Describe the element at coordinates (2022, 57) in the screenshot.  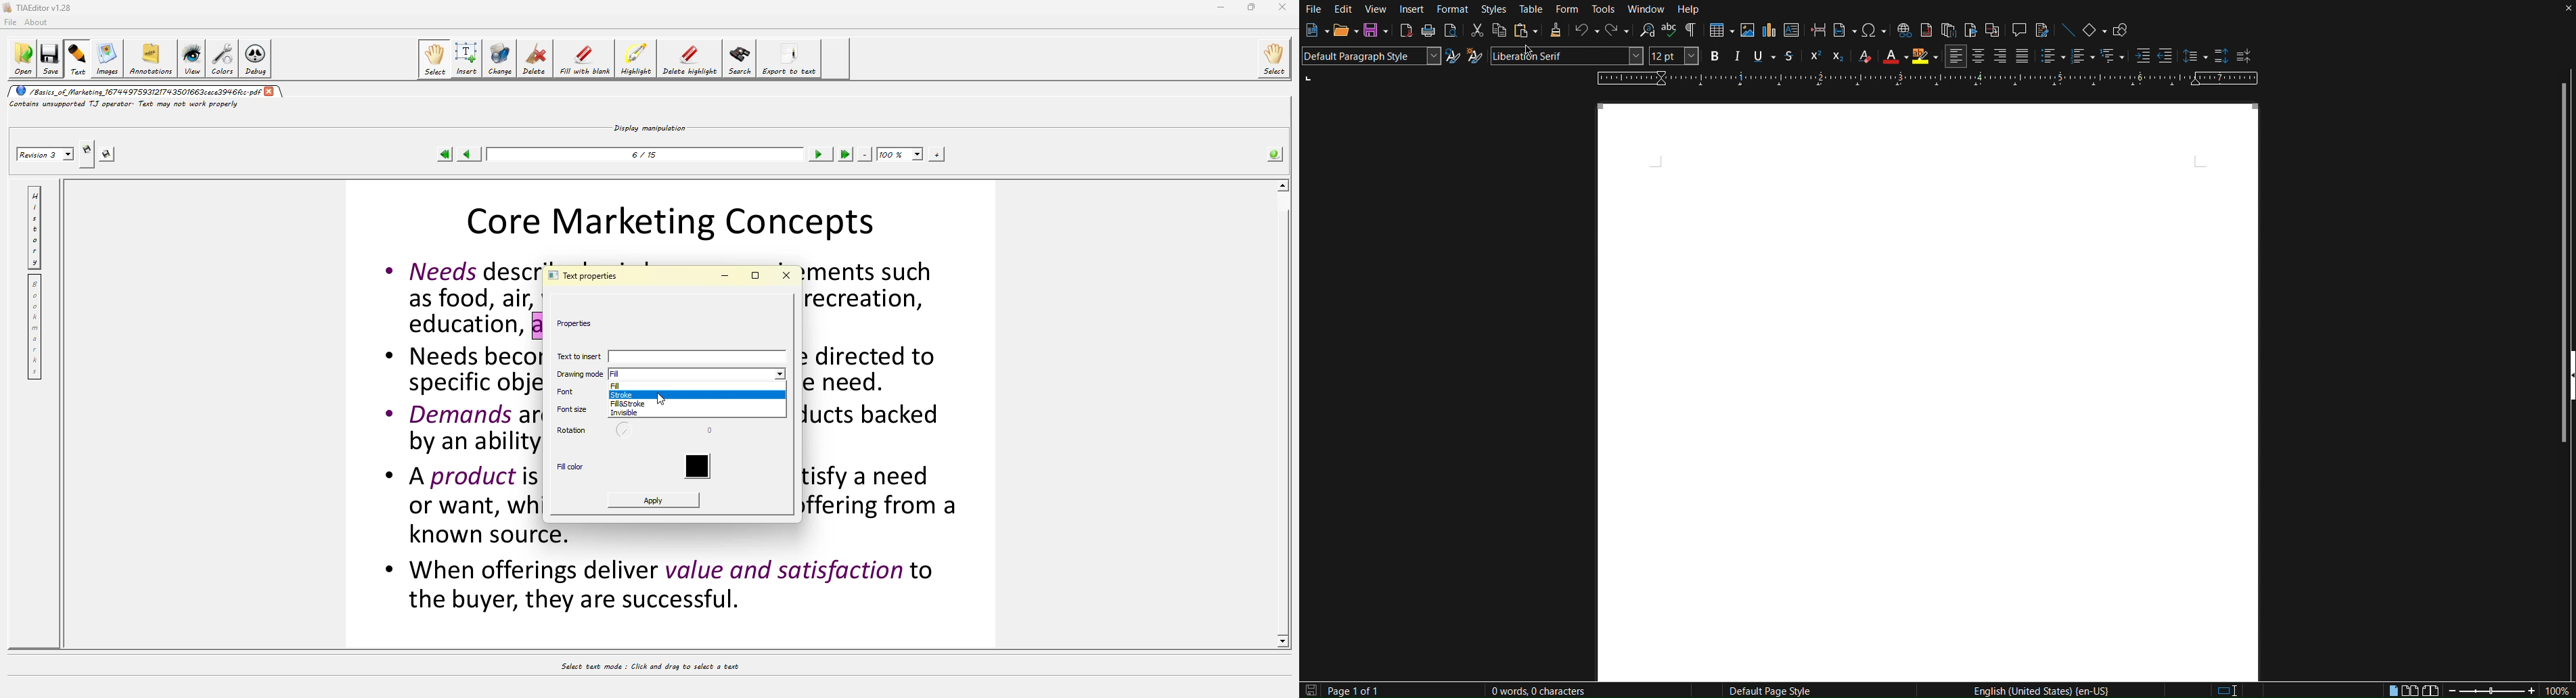
I see `Justify` at that location.